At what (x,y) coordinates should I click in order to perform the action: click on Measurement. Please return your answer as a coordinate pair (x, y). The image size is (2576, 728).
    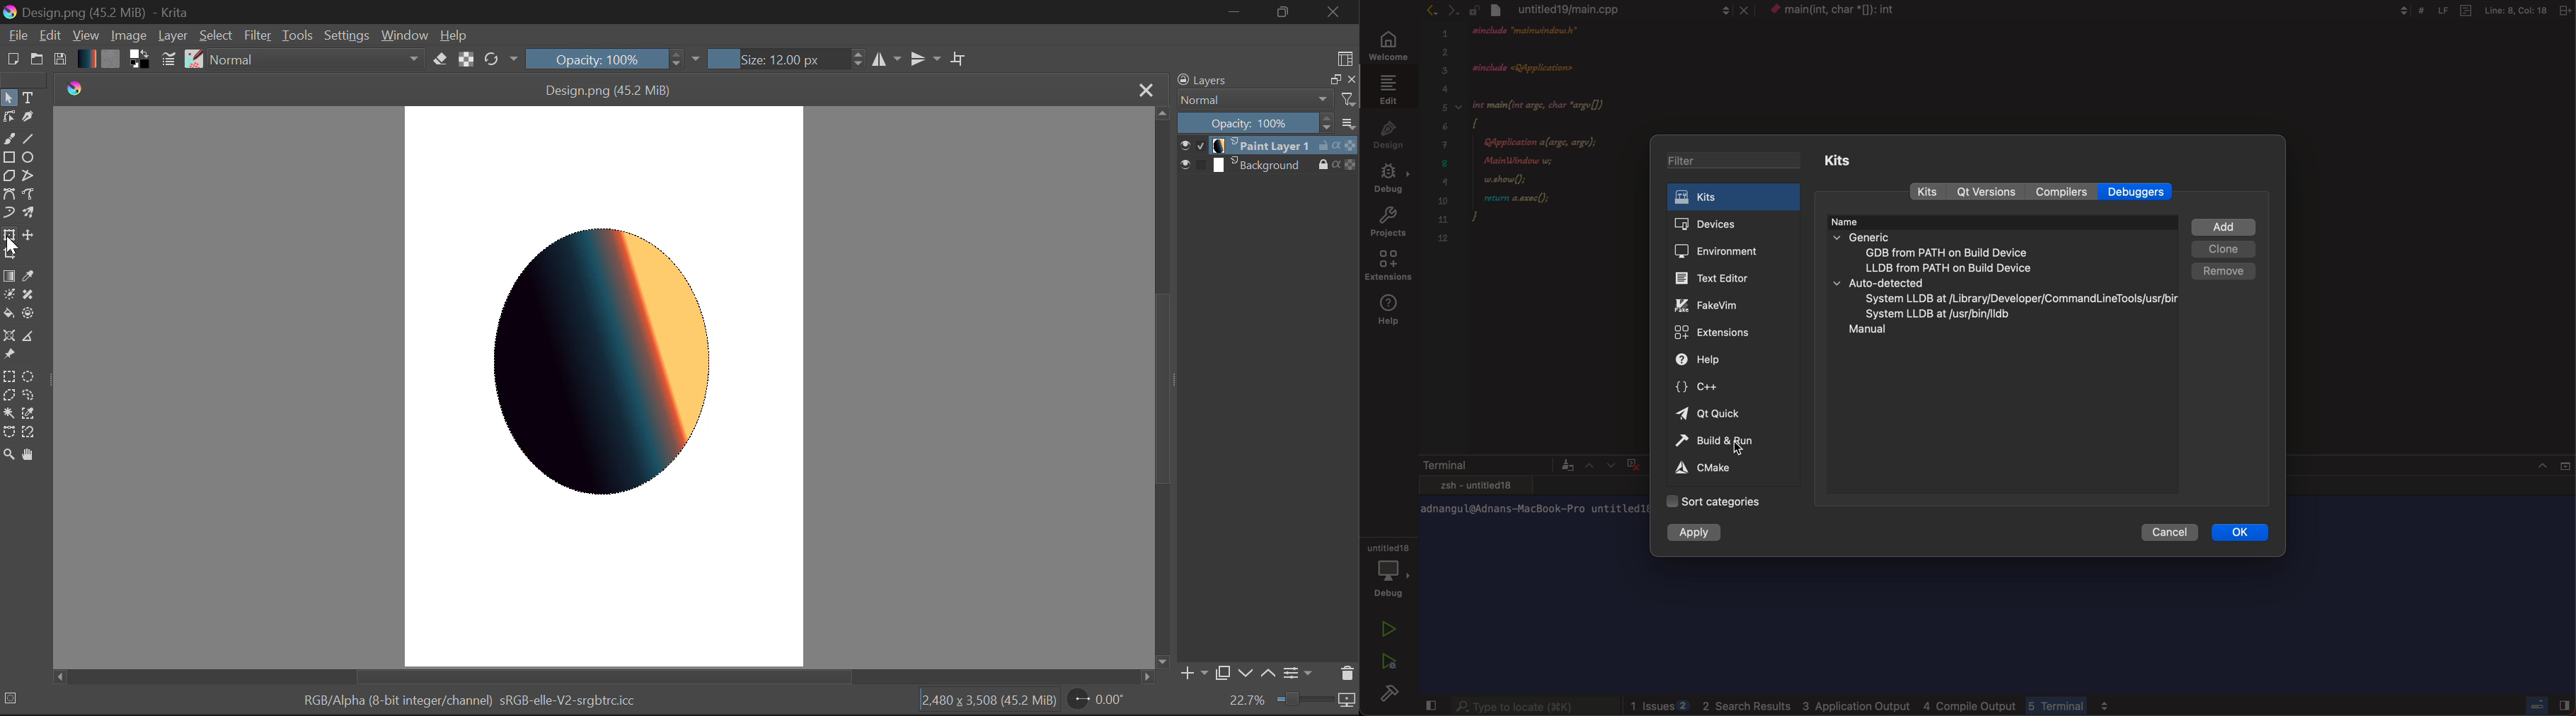
    Looking at the image, I should click on (29, 337).